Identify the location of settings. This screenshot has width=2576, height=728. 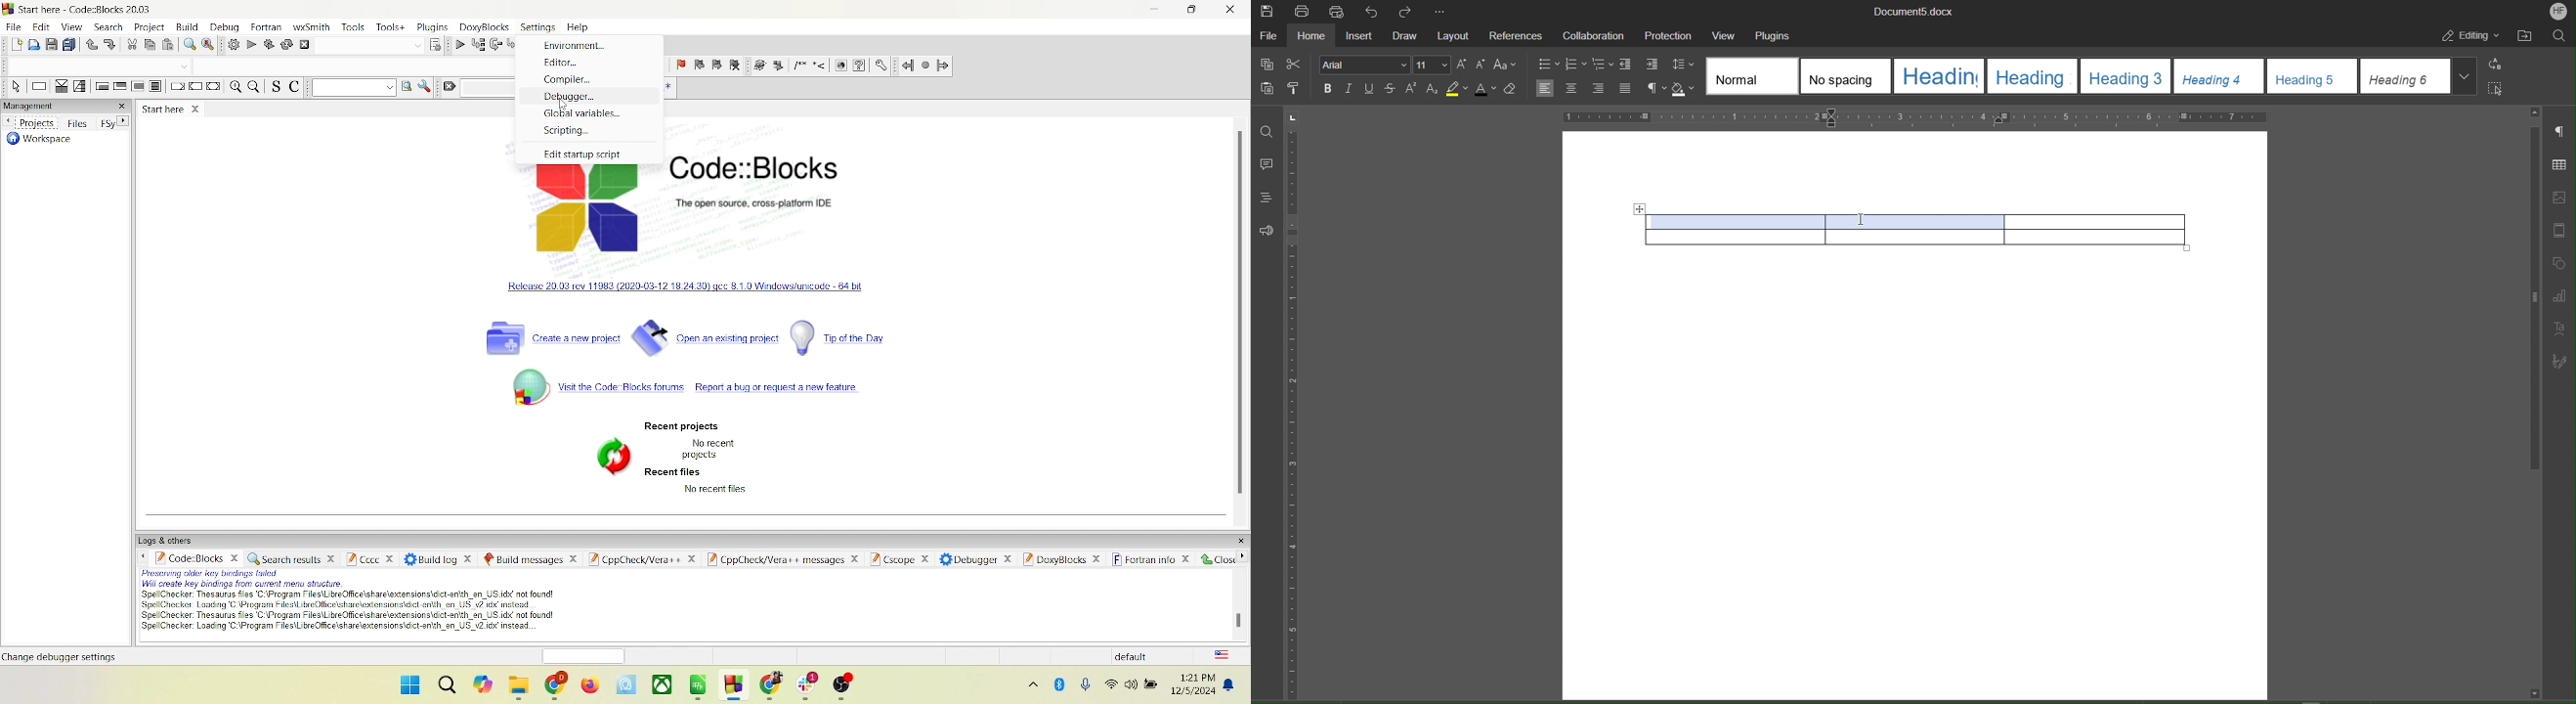
(879, 64).